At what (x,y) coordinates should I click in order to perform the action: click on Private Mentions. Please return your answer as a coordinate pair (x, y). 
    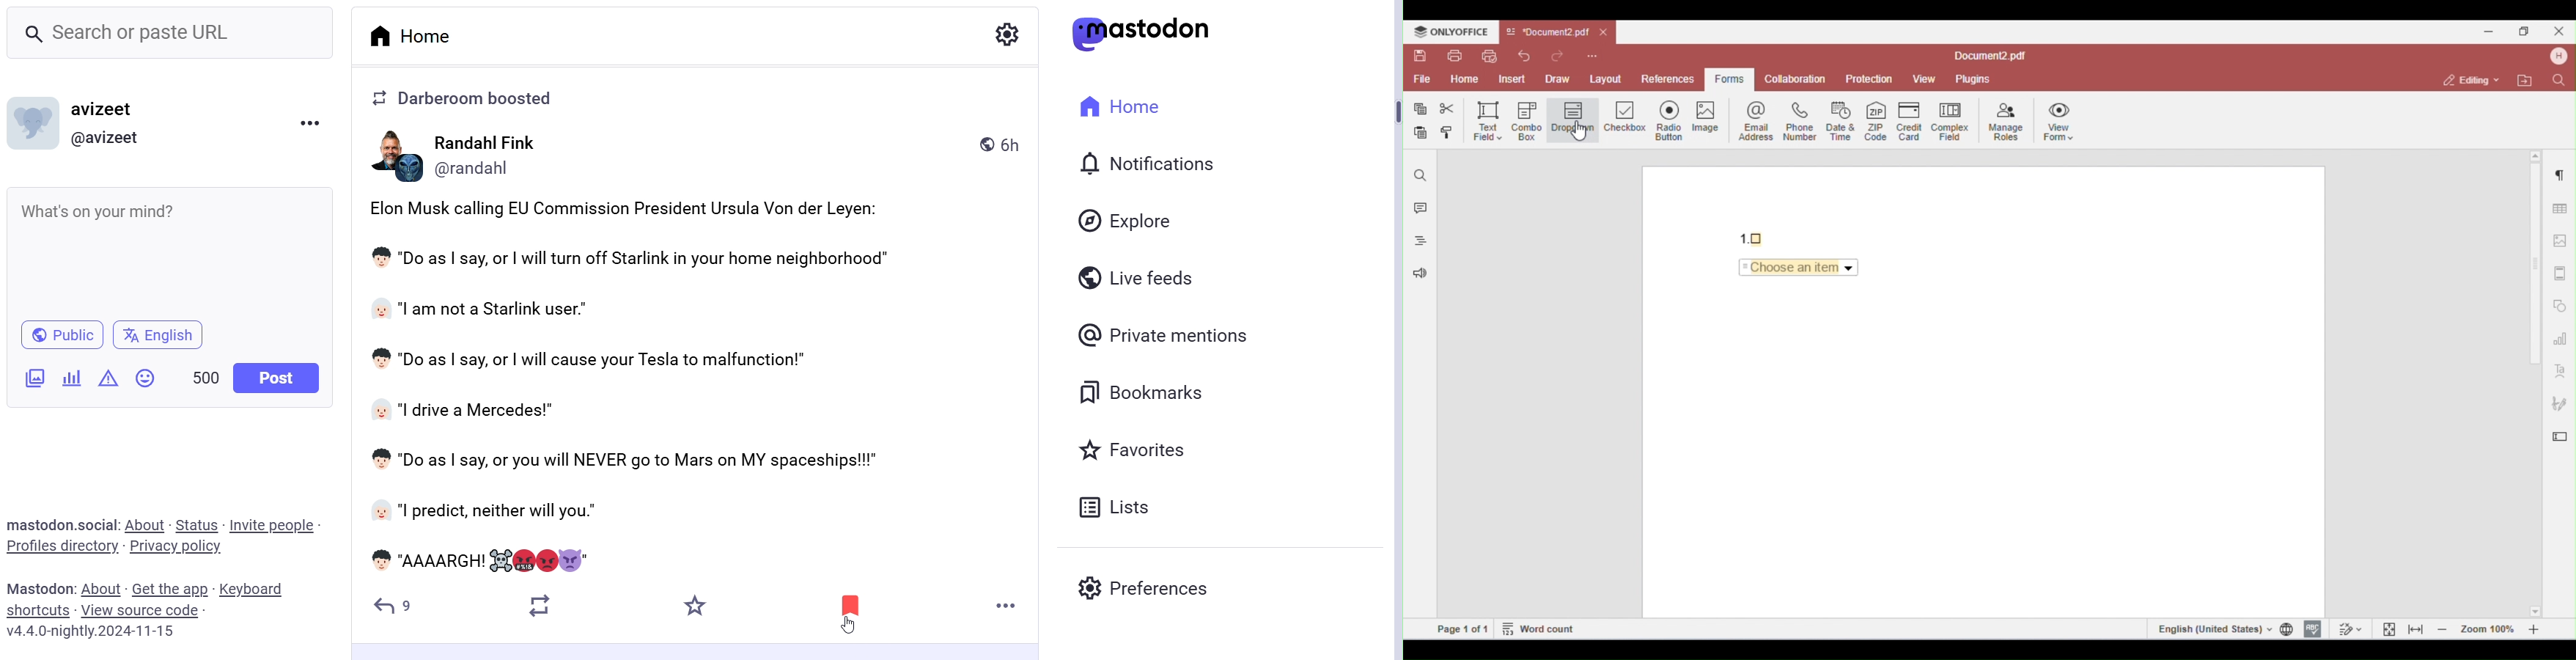
    Looking at the image, I should click on (1162, 334).